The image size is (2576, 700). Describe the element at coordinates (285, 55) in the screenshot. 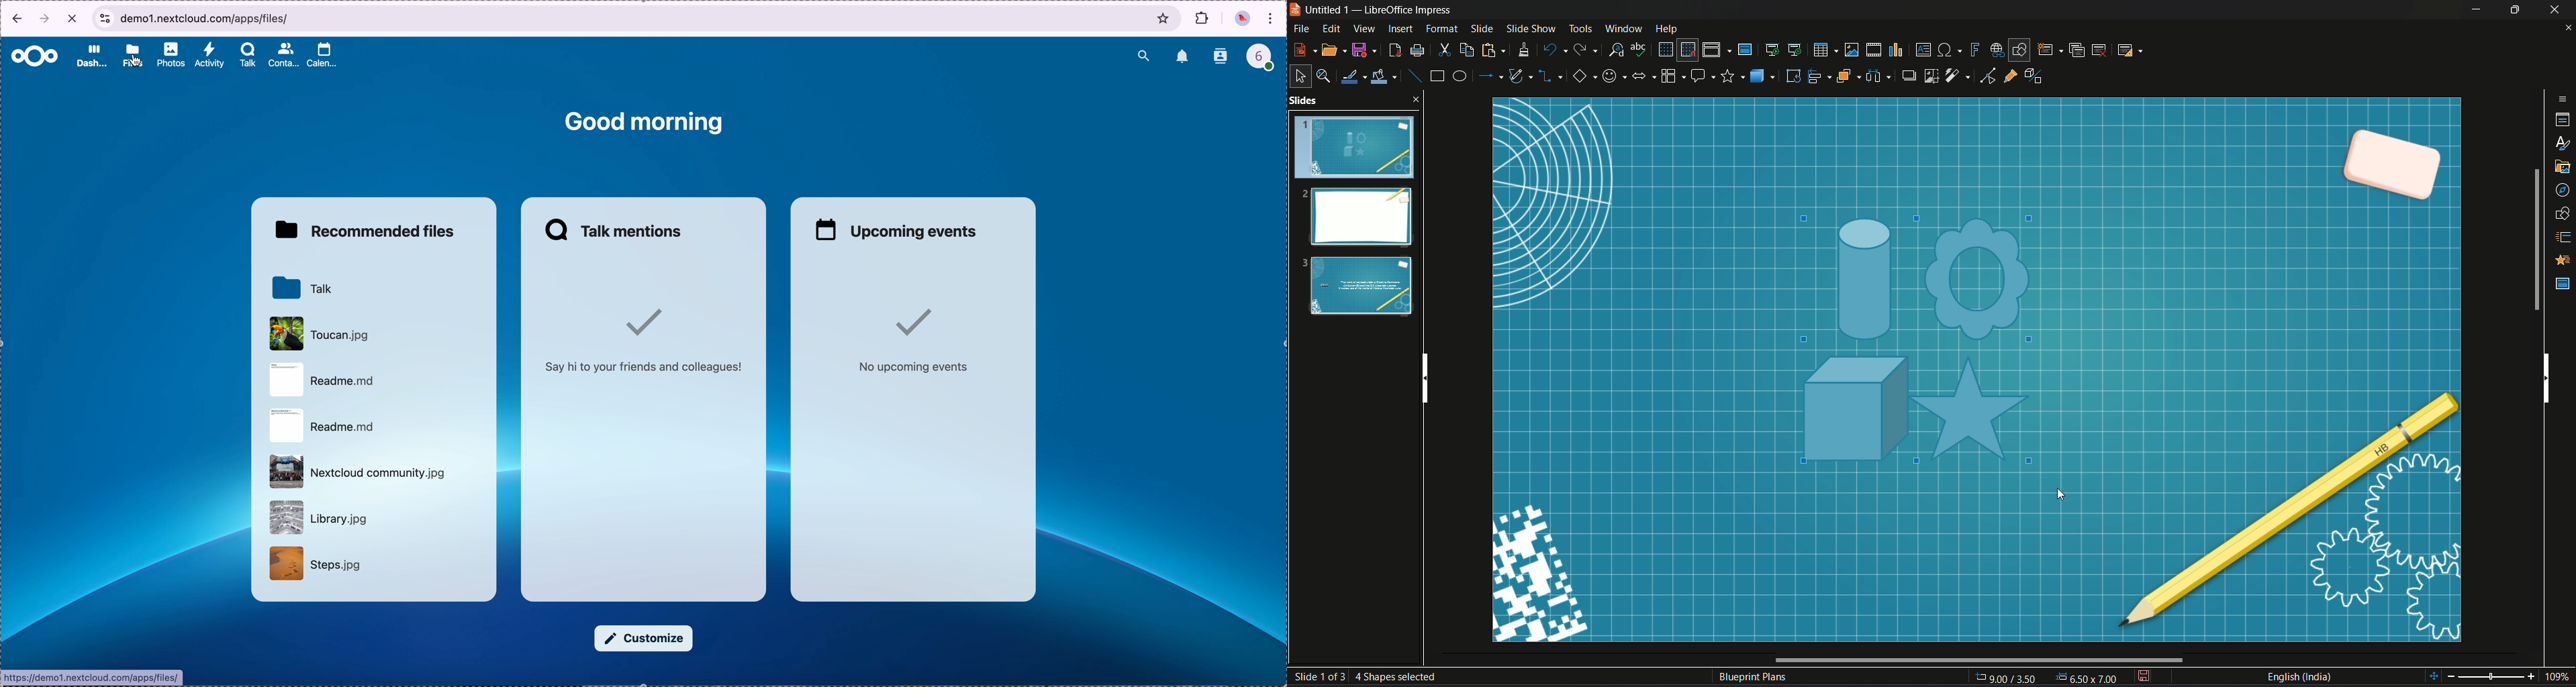

I see `contacts` at that location.